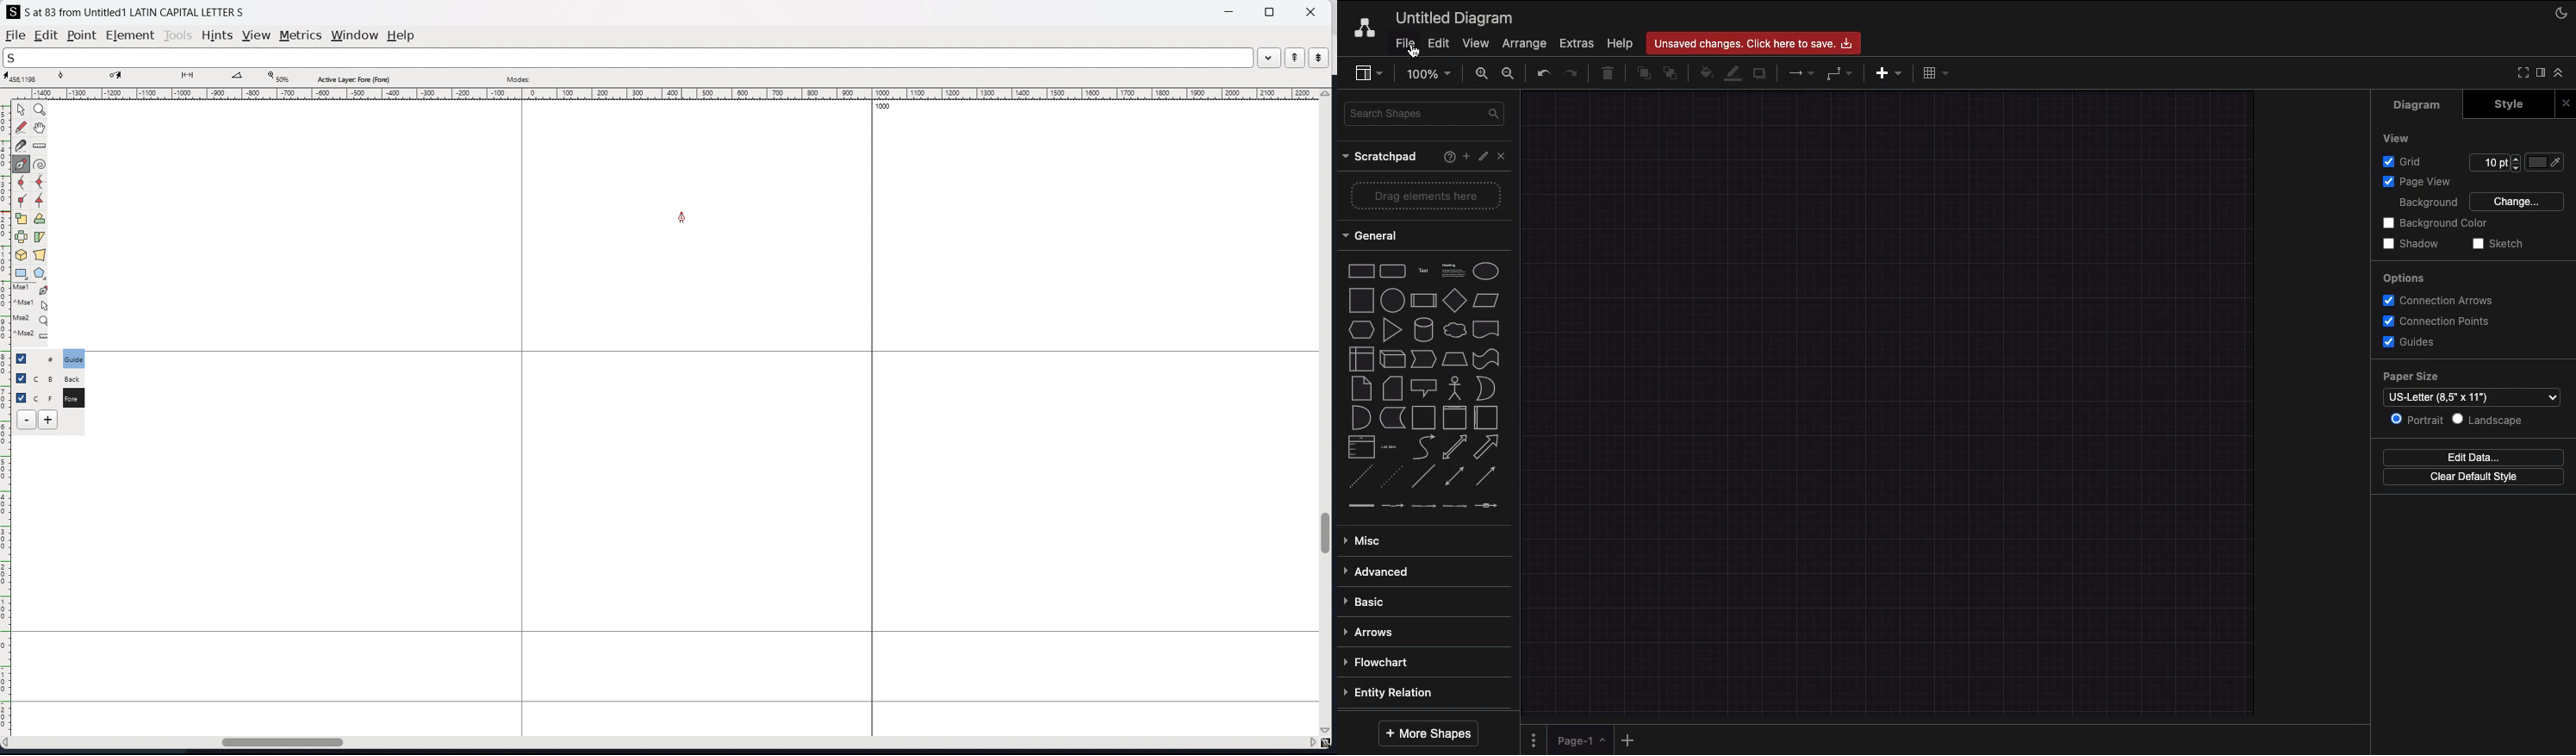 The width and height of the screenshot is (2576, 756). I want to click on Draw.io, so click(1361, 28).